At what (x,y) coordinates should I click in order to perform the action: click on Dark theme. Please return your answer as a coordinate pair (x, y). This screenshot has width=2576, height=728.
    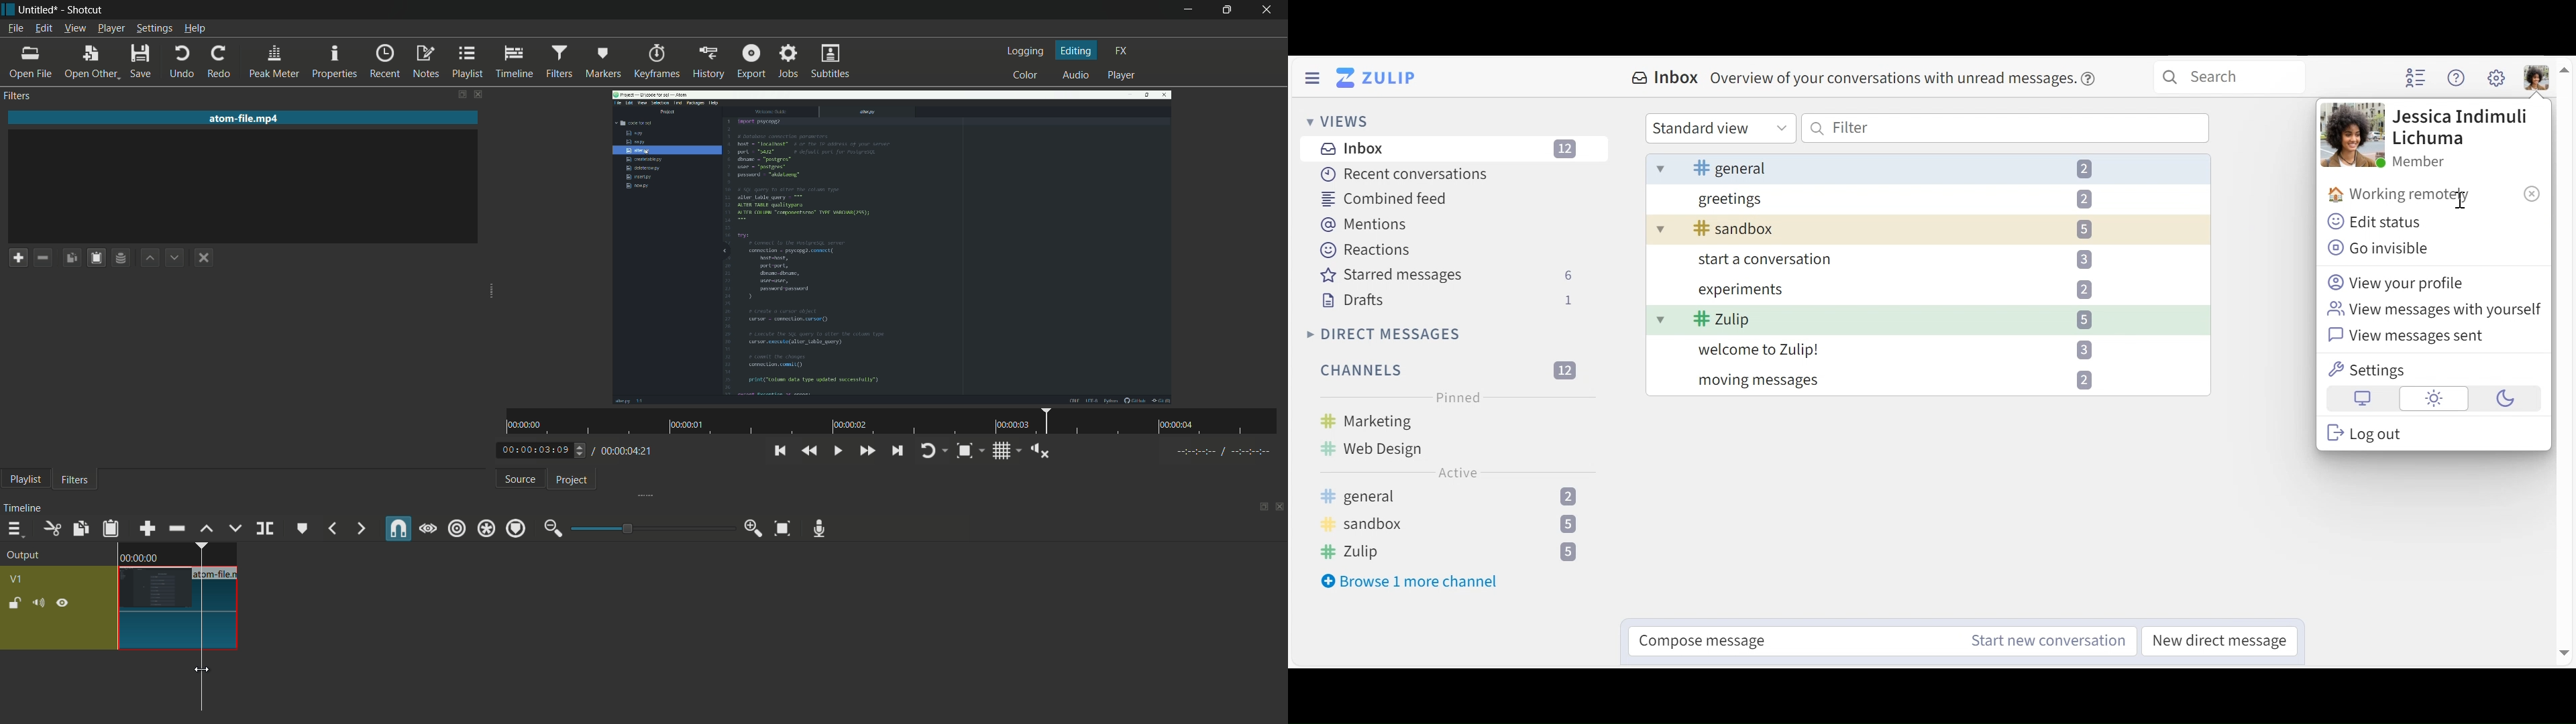
    Looking at the image, I should click on (2504, 398).